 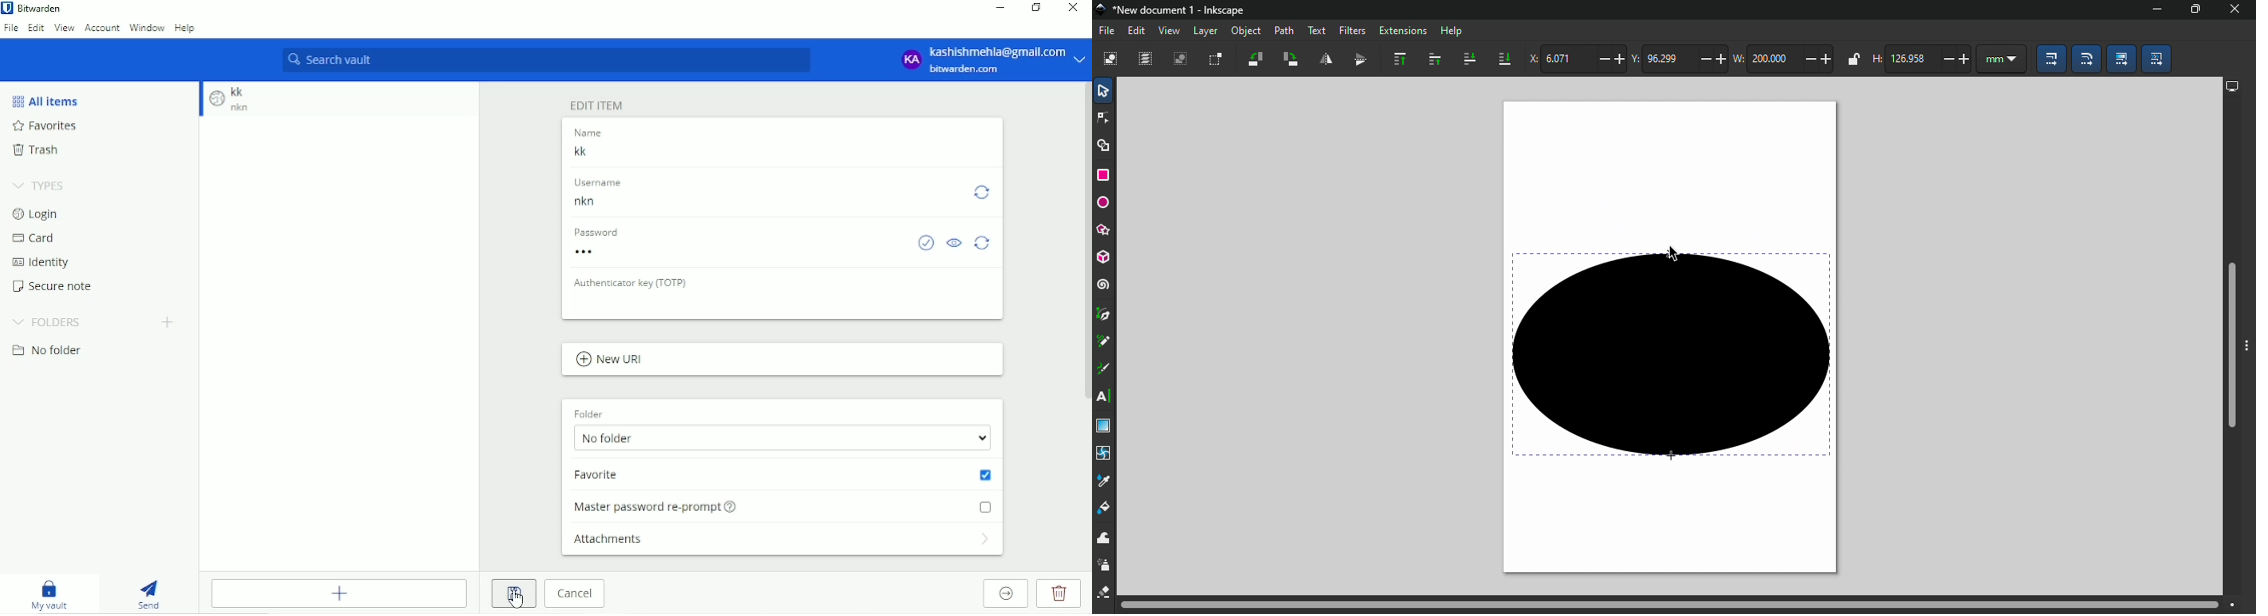 I want to click on Help, so click(x=1450, y=29).